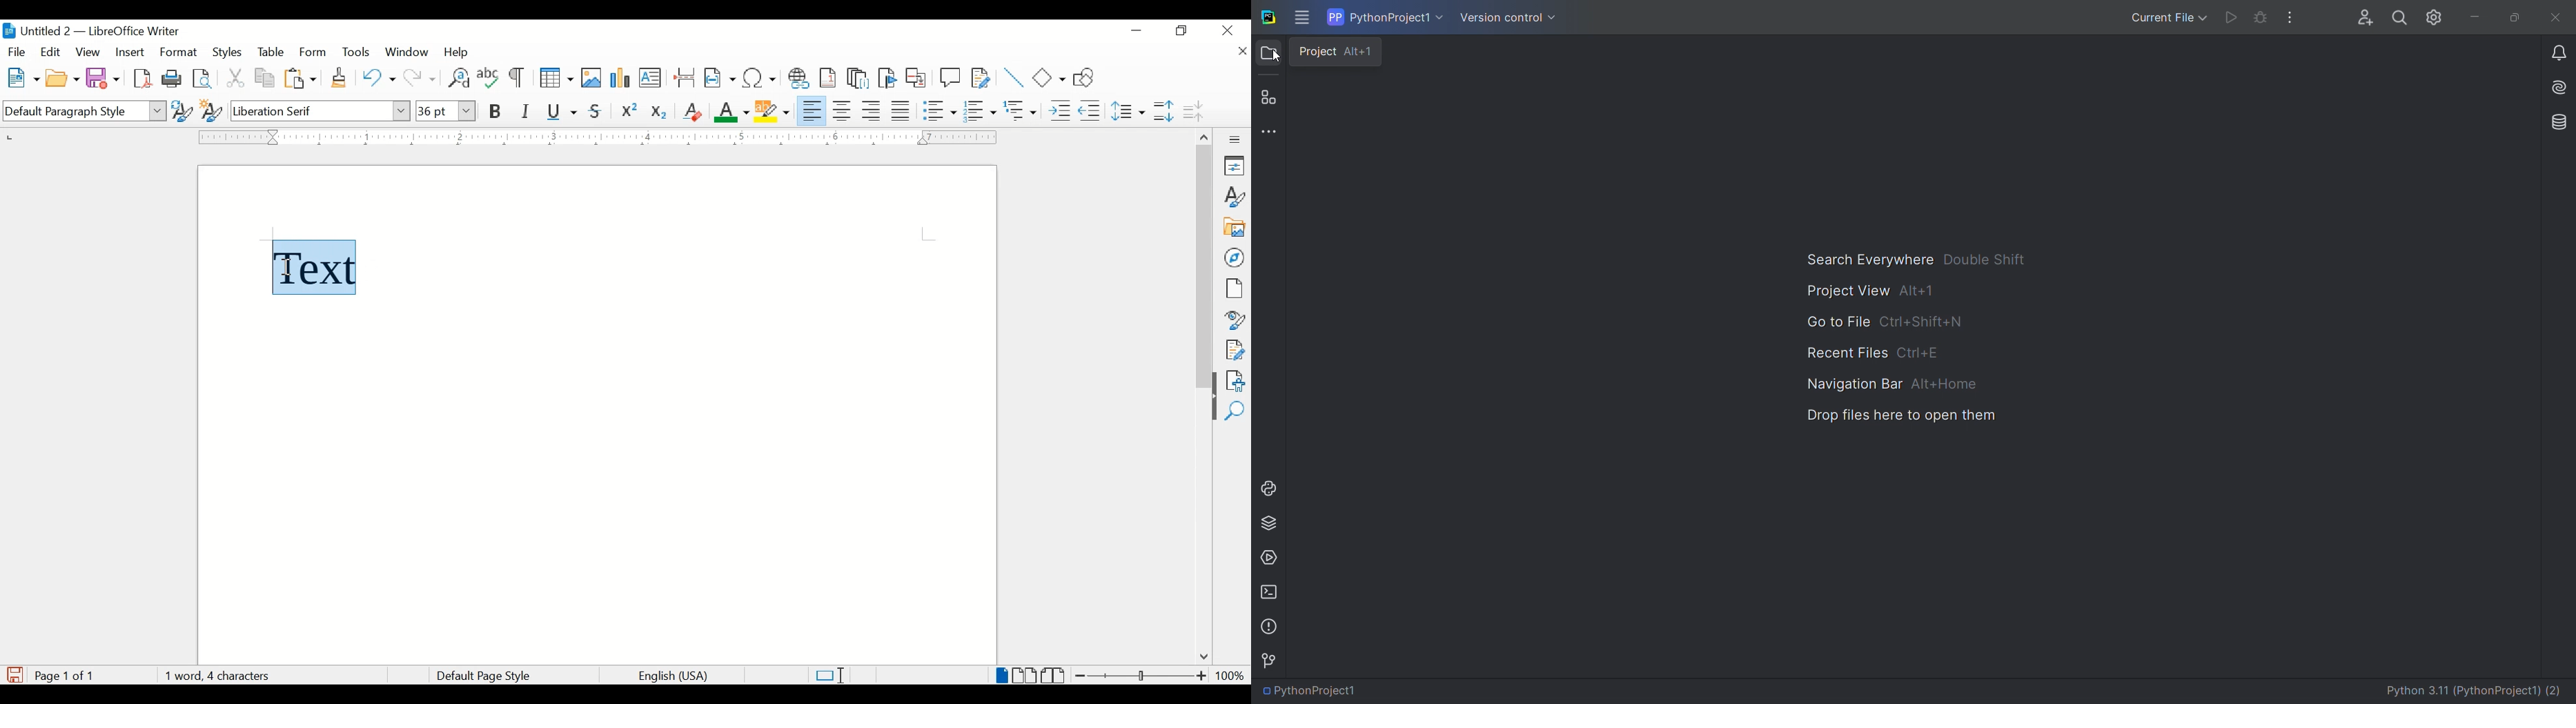 Image resolution: width=2576 pixels, height=728 pixels. Describe the element at coordinates (1230, 675) in the screenshot. I see `zoom level` at that location.